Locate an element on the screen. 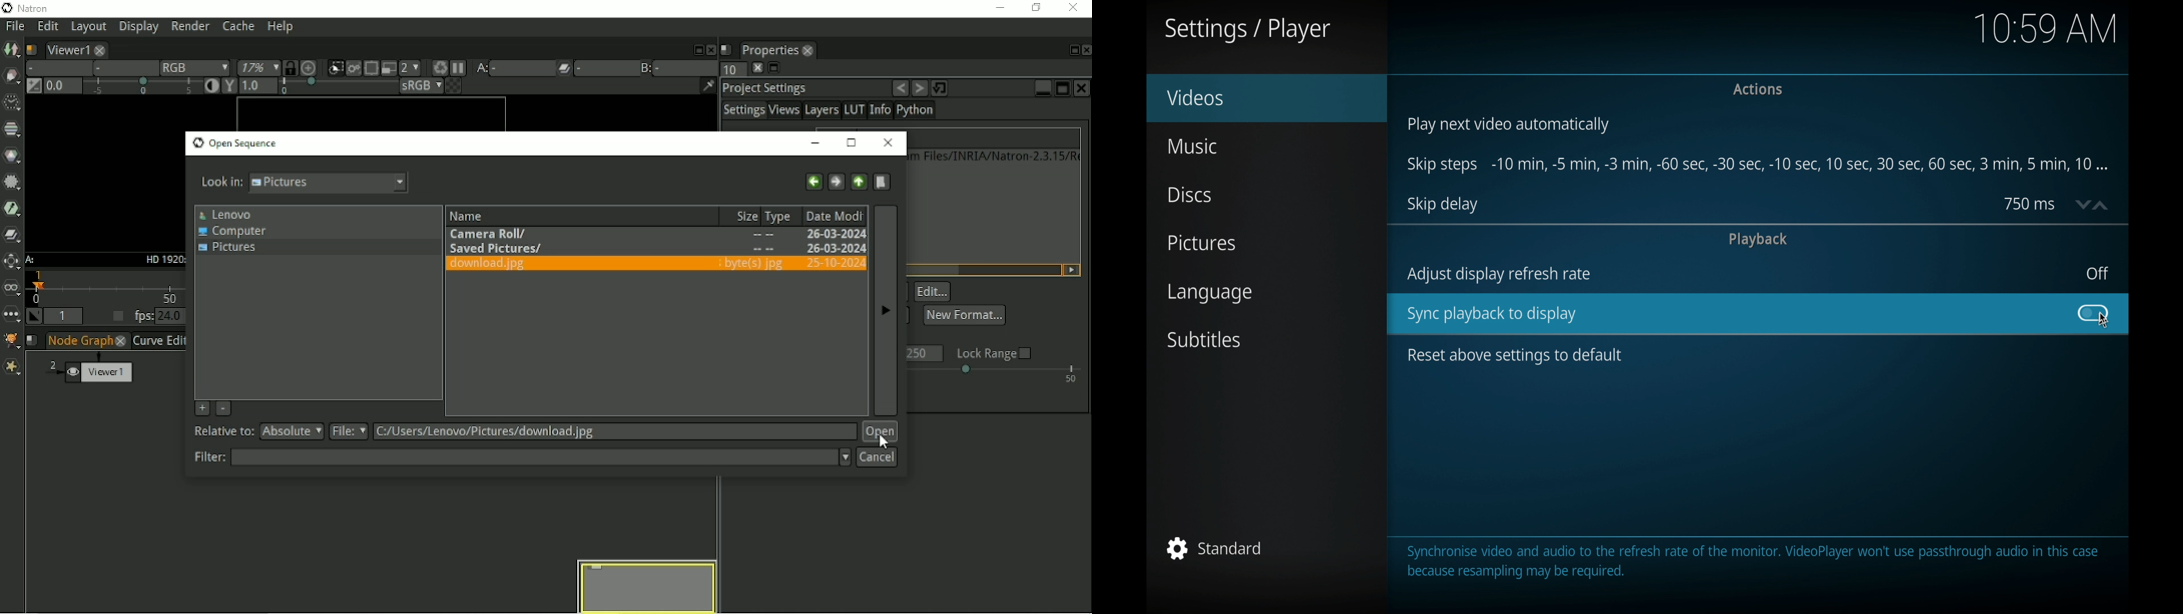 Image resolution: width=2184 pixels, height=616 pixels. pictures is located at coordinates (1202, 244).